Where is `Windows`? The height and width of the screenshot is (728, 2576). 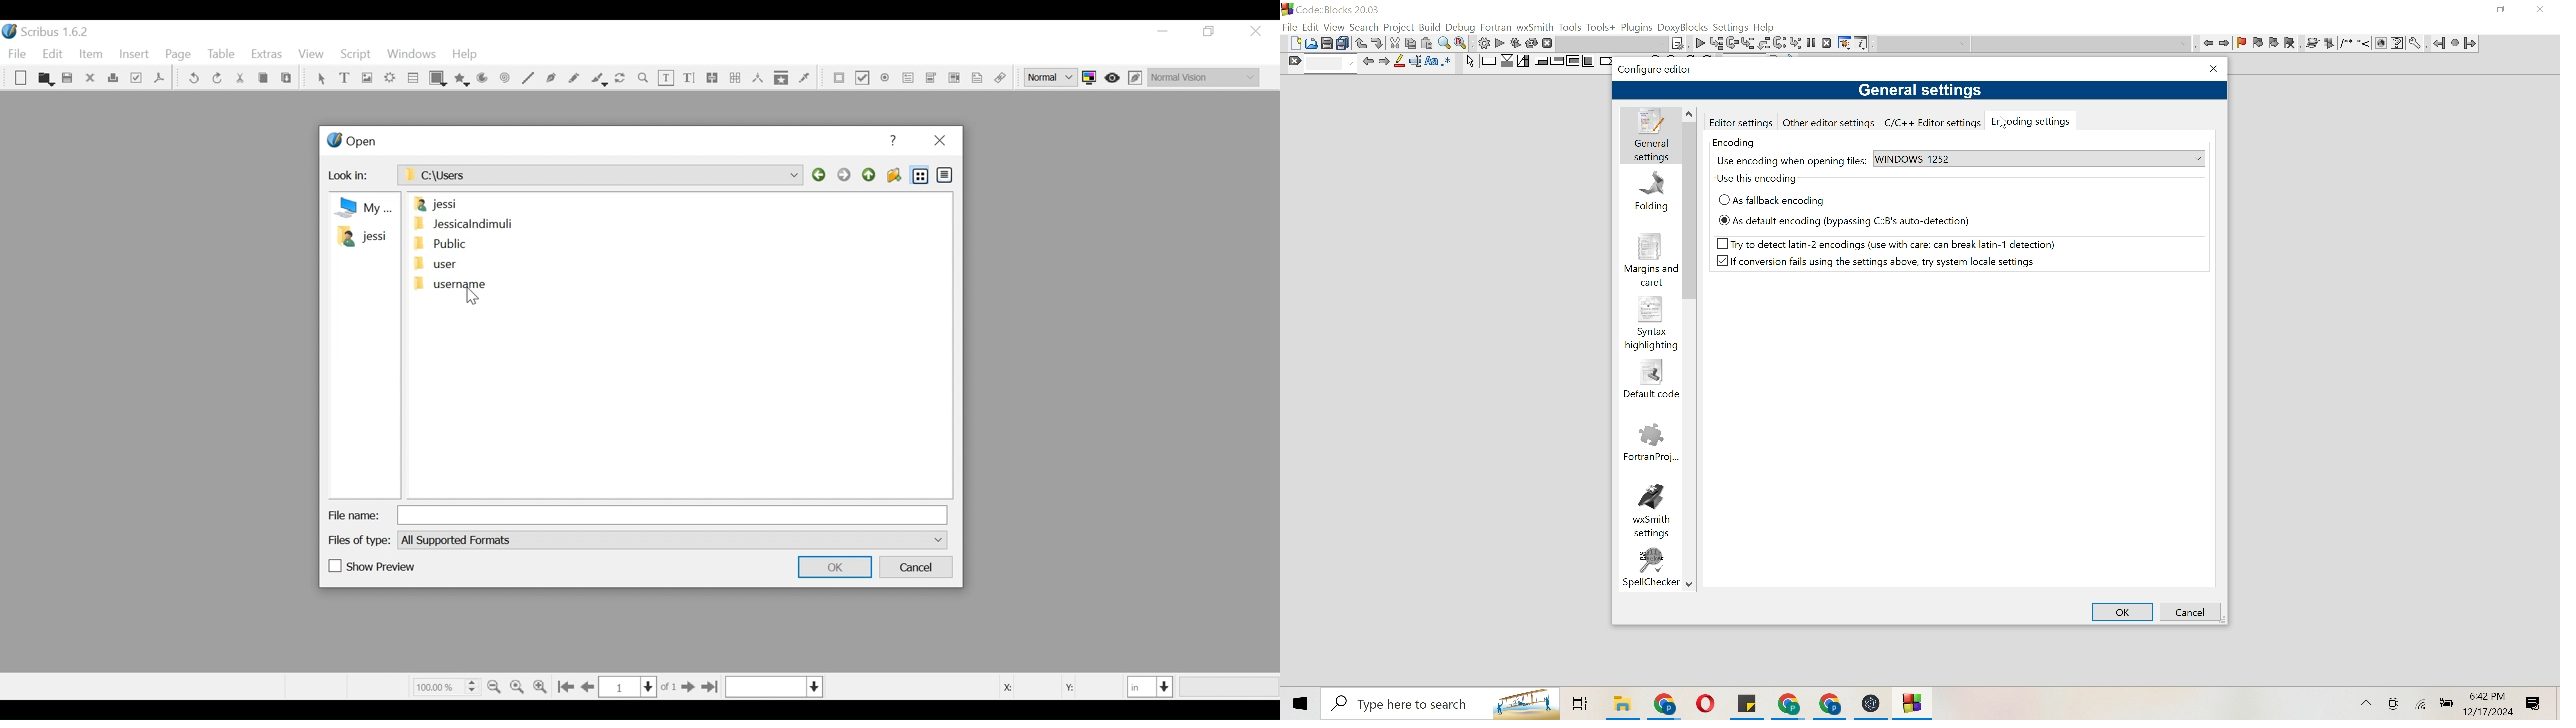 Windows is located at coordinates (411, 55).